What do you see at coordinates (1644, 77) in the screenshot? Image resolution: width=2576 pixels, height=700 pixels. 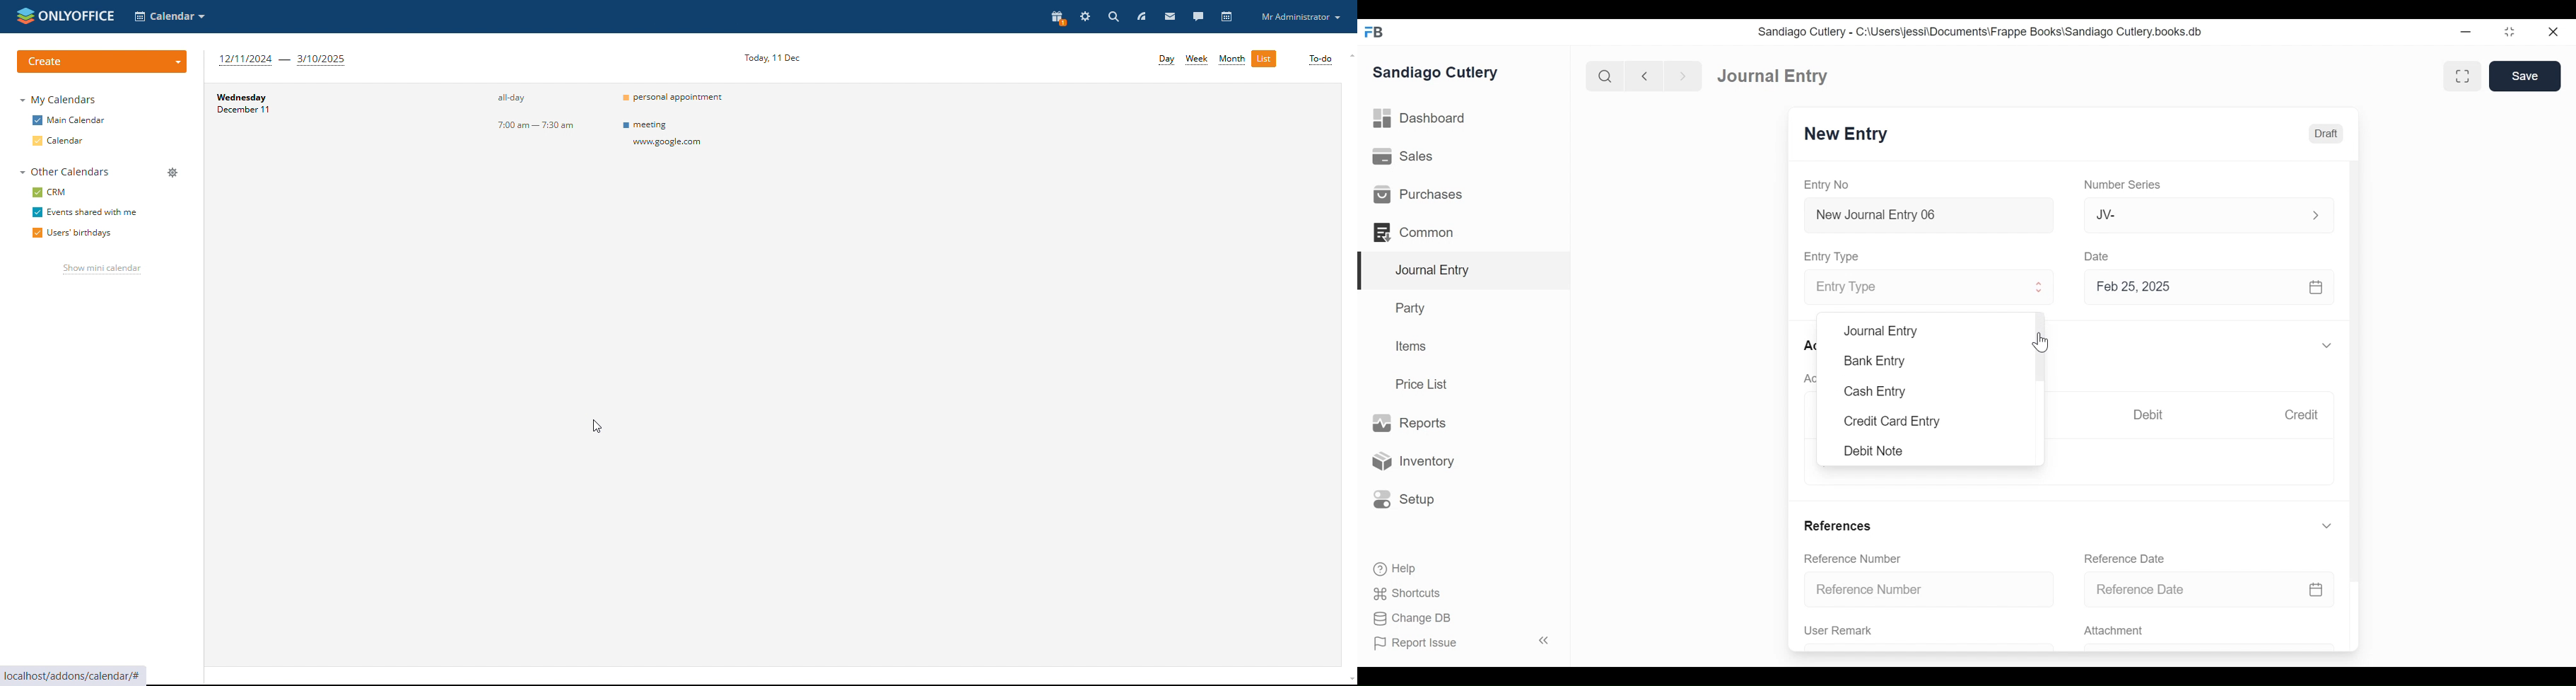 I see `Navigate back` at bounding box center [1644, 77].